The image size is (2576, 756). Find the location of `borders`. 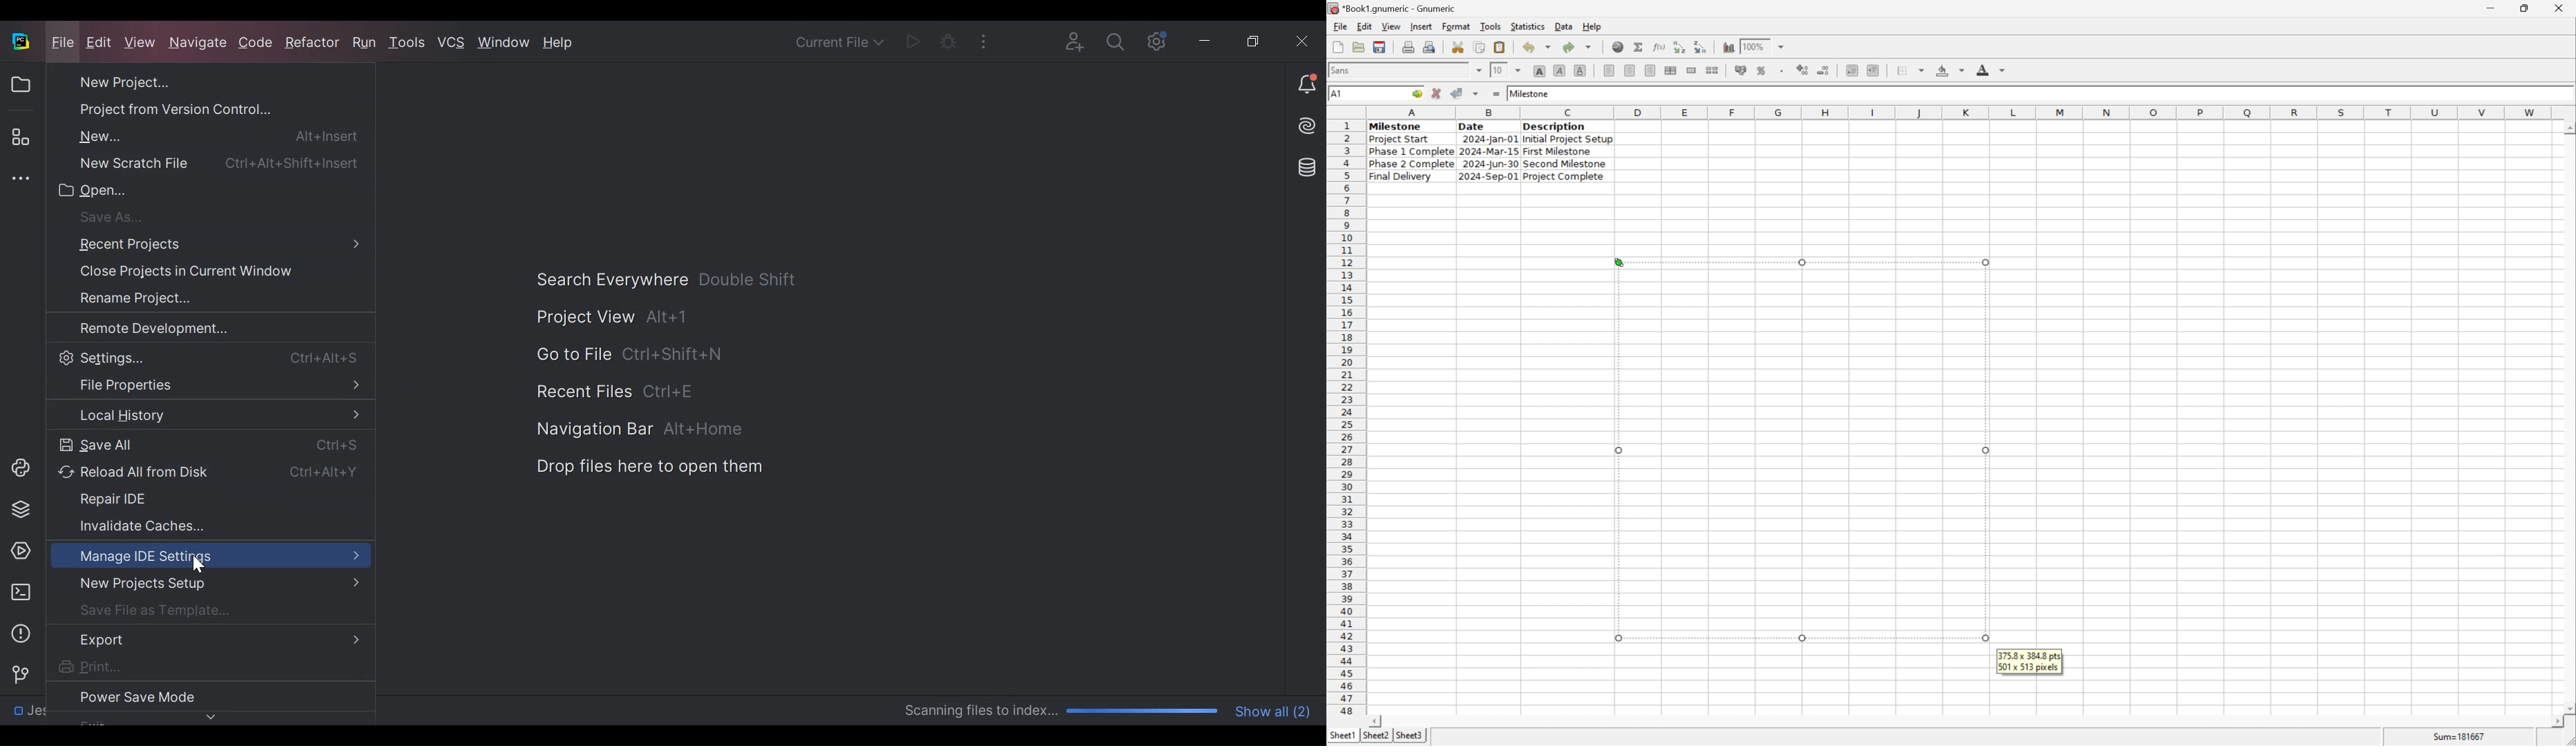

borders is located at coordinates (1915, 70).